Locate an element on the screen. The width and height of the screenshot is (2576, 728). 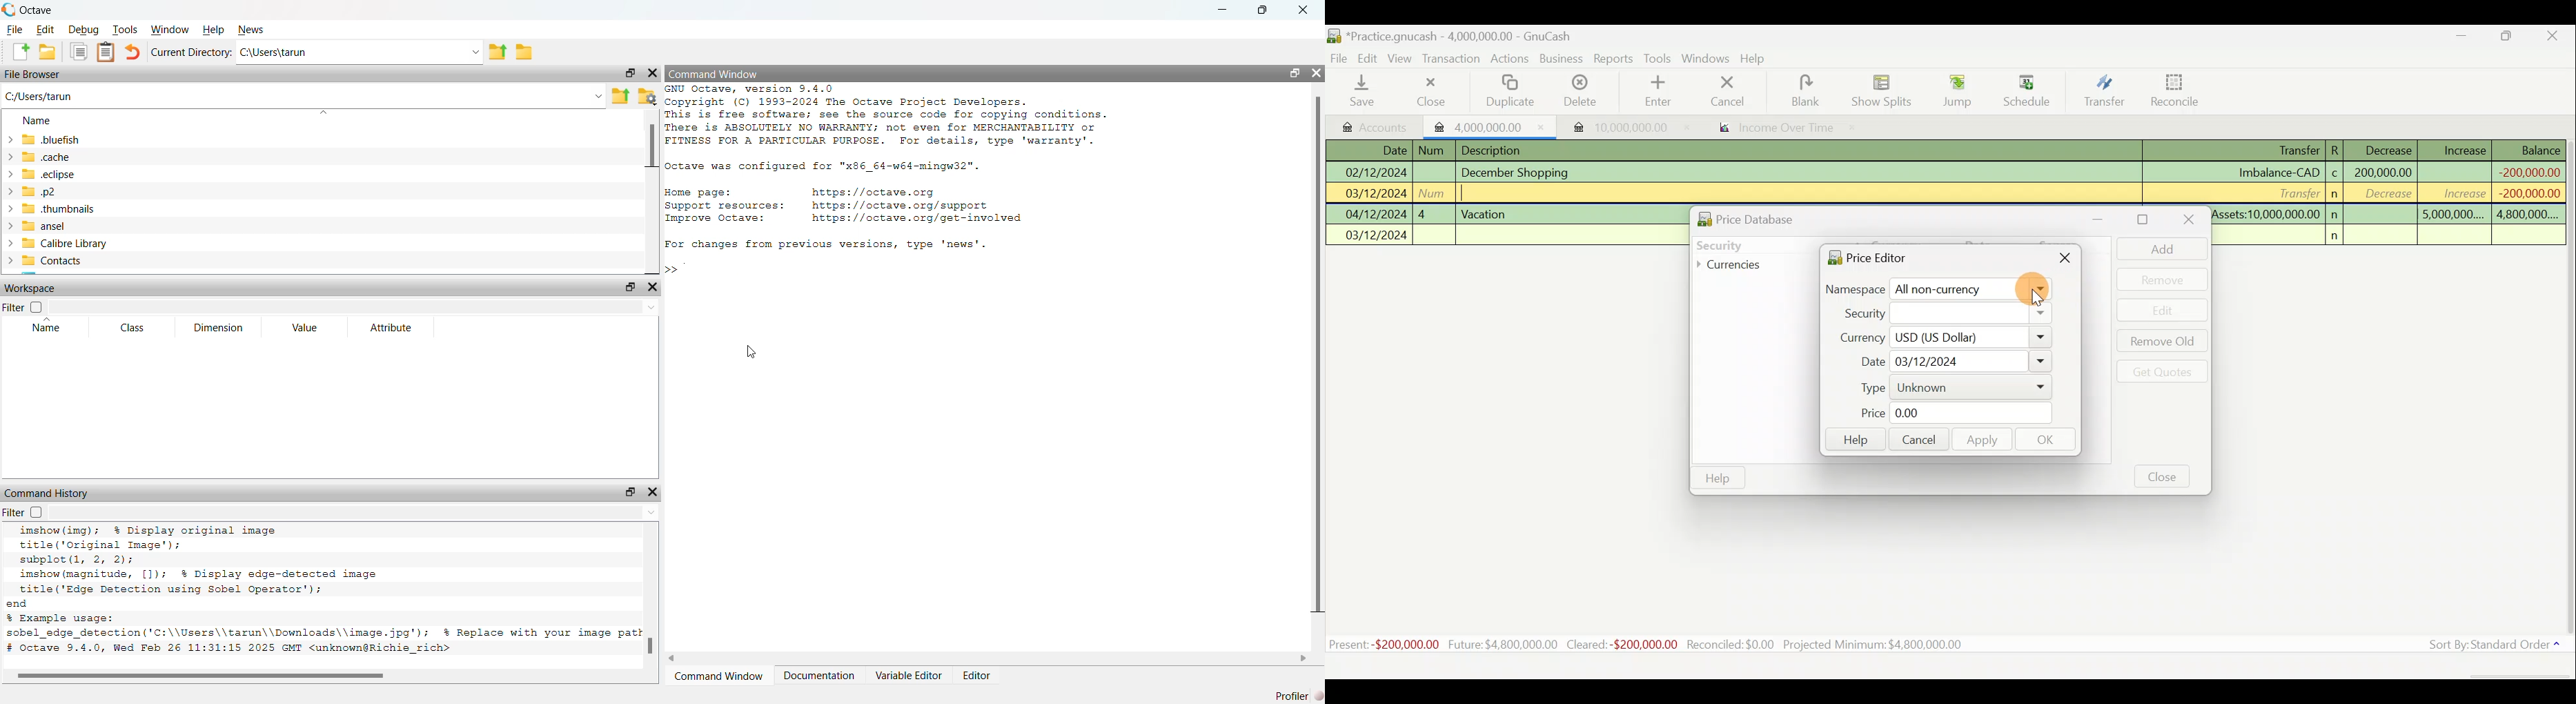
C\Users\tarun v is located at coordinates (358, 52).